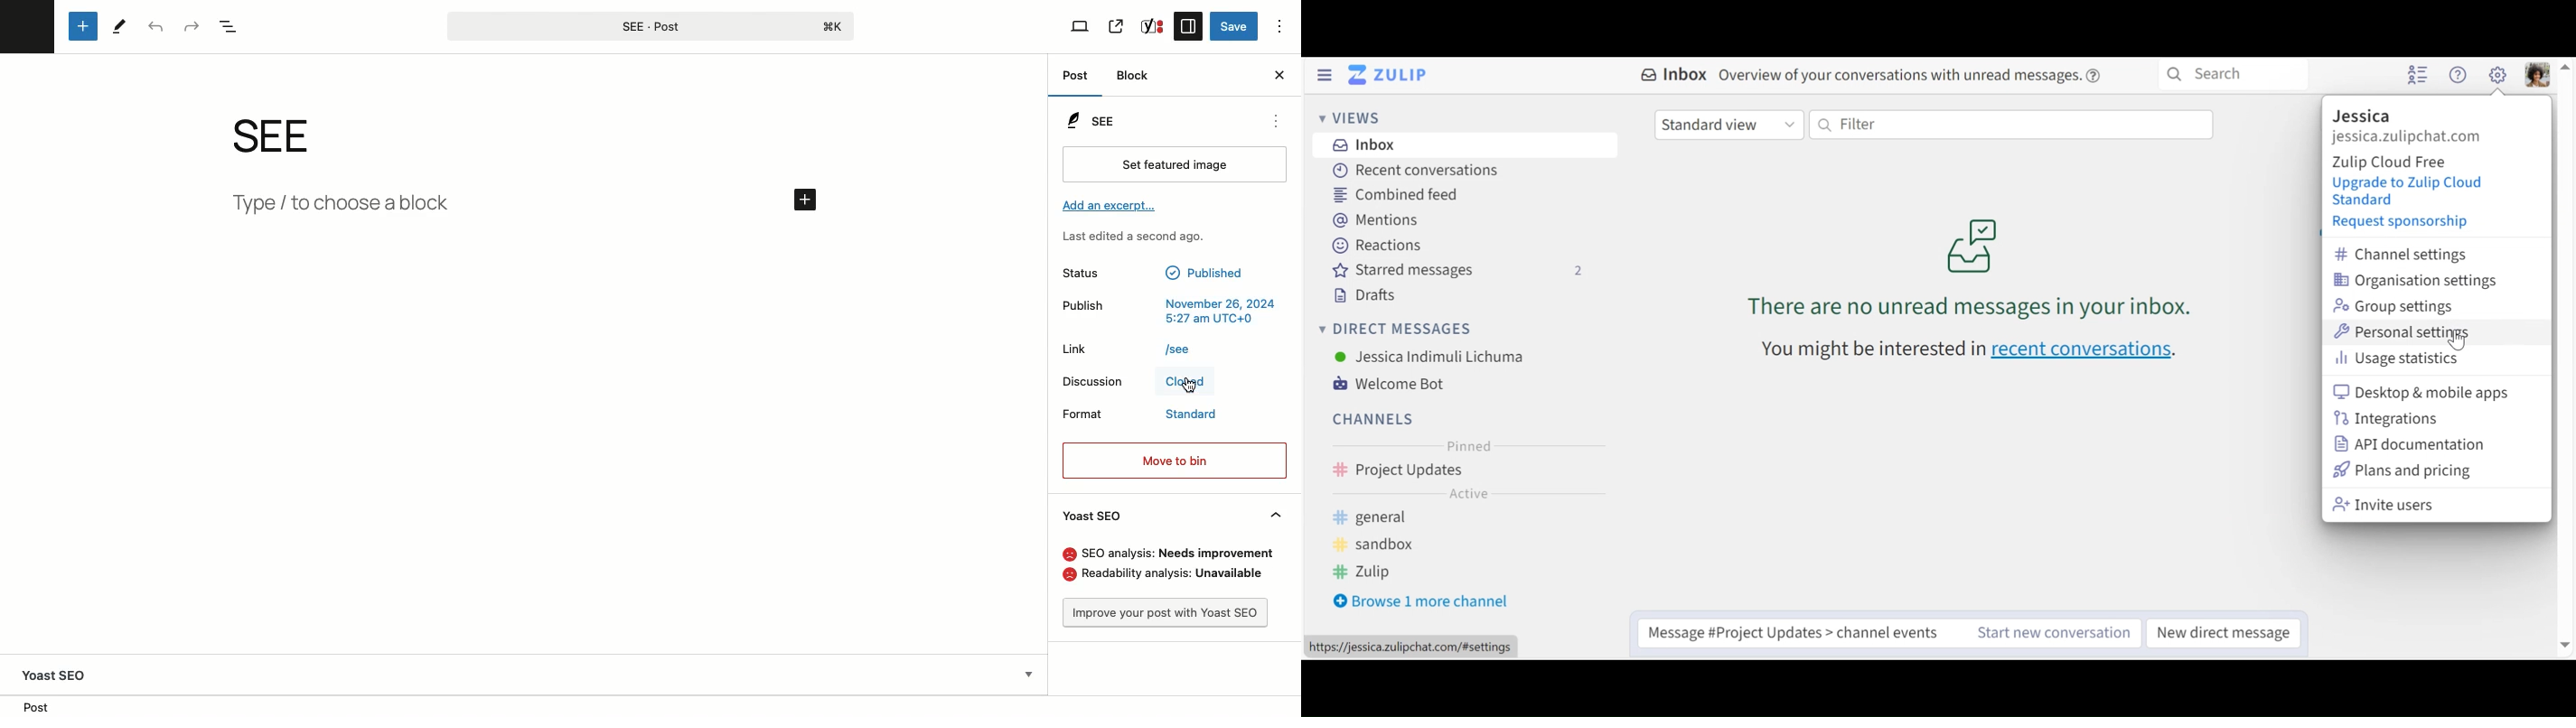 The image size is (2576, 728). What do you see at coordinates (1091, 516) in the screenshot?
I see `Yoast` at bounding box center [1091, 516].